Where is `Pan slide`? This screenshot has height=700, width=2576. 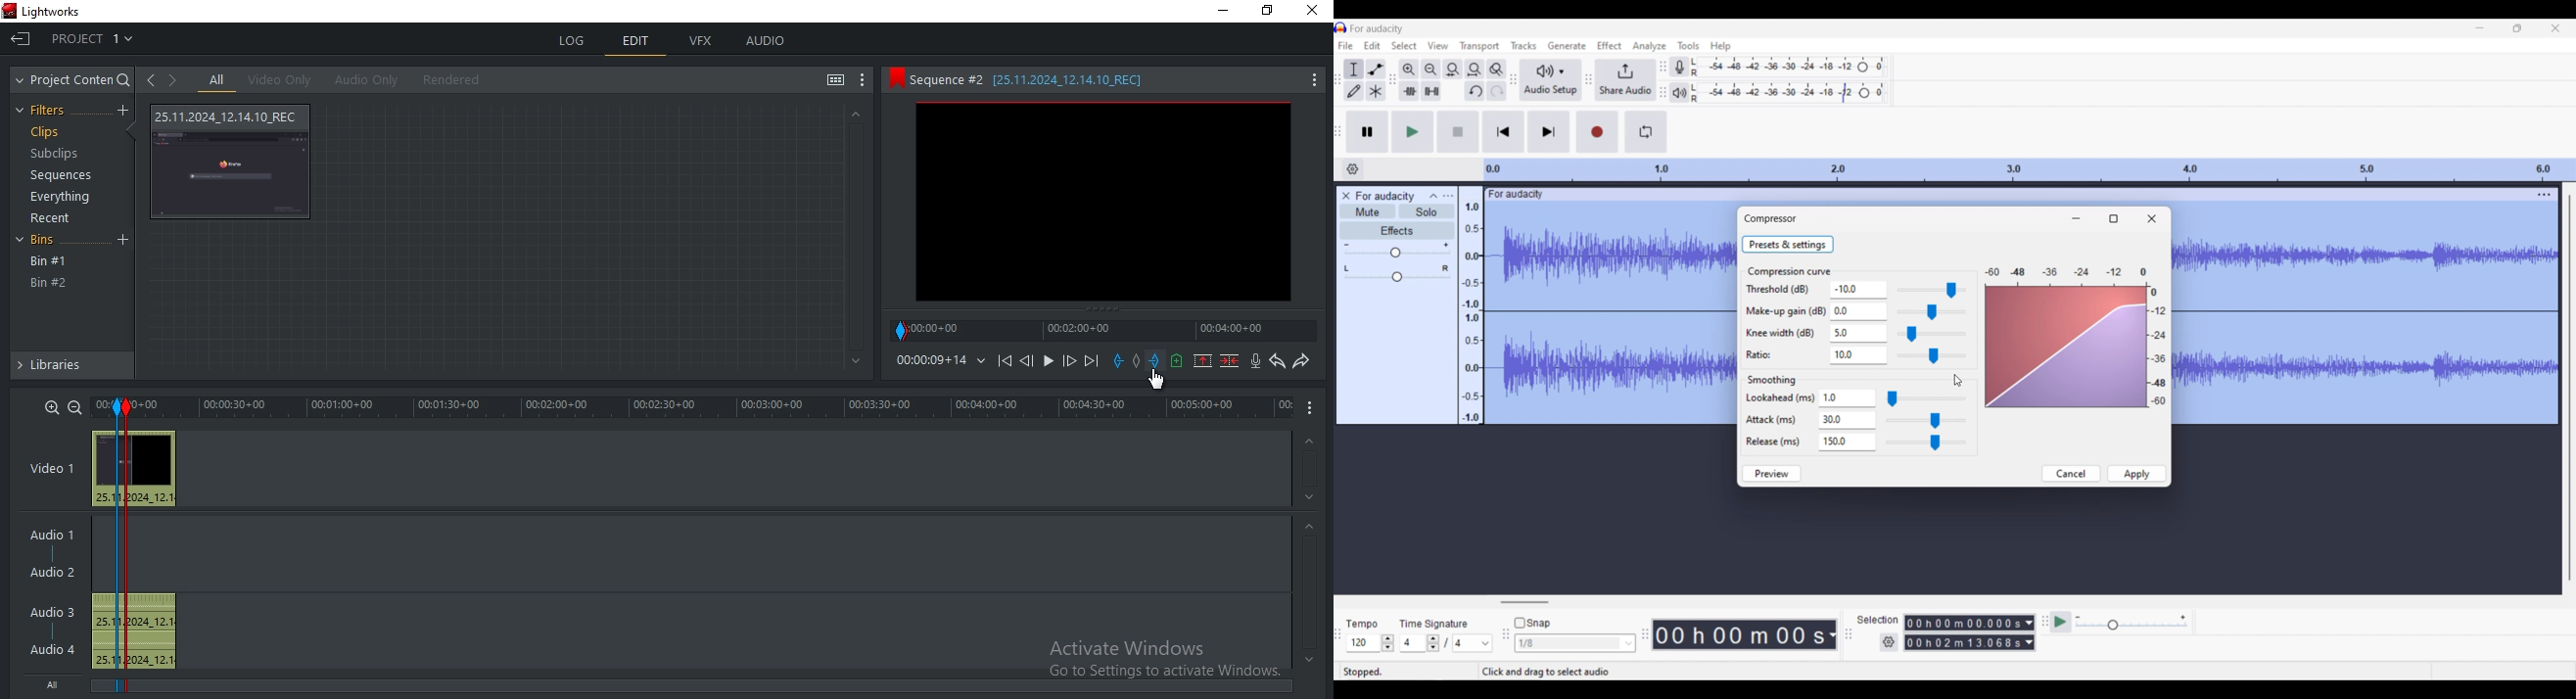 Pan slide is located at coordinates (1397, 273).